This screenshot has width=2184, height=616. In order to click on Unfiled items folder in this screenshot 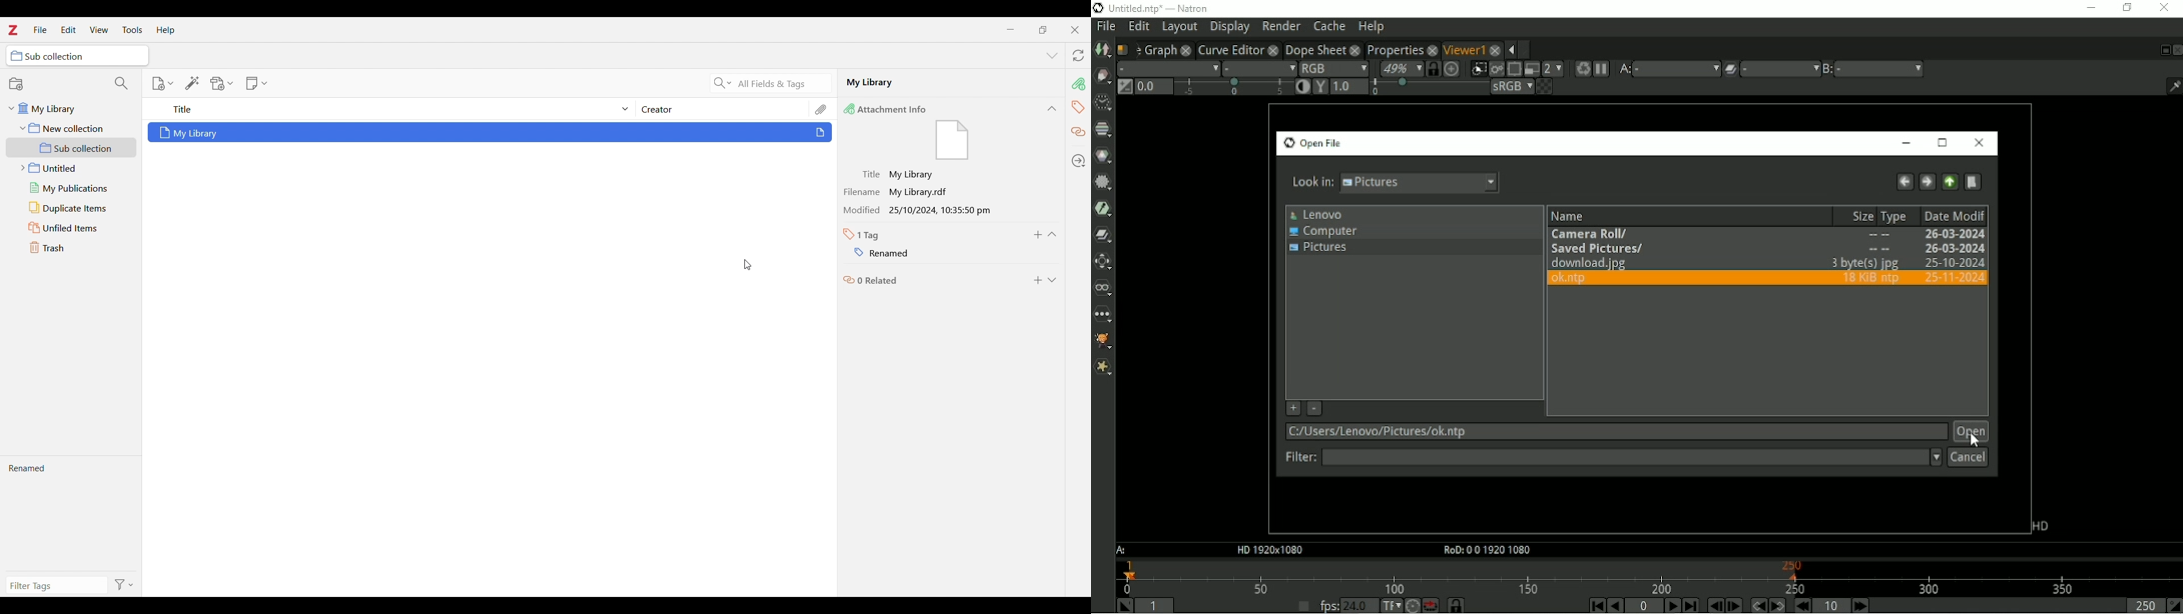, I will do `click(71, 227)`.